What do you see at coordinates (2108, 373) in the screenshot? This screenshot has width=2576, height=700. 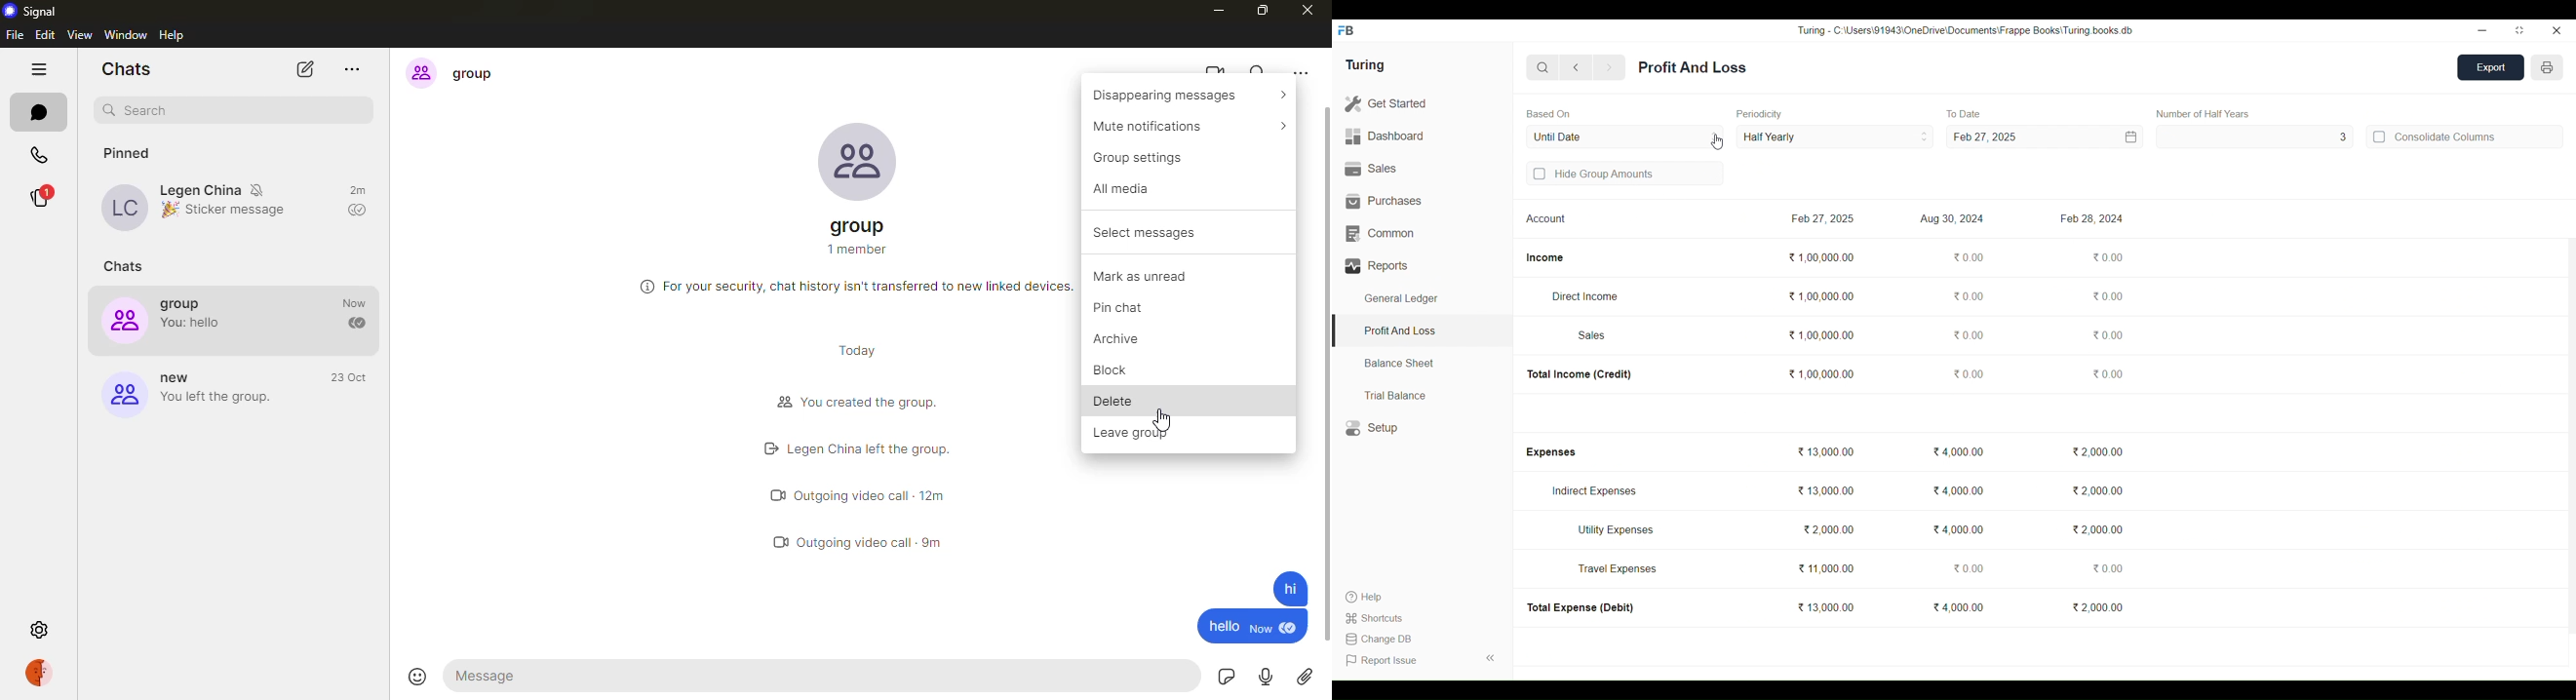 I see `0.00` at bounding box center [2108, 373].